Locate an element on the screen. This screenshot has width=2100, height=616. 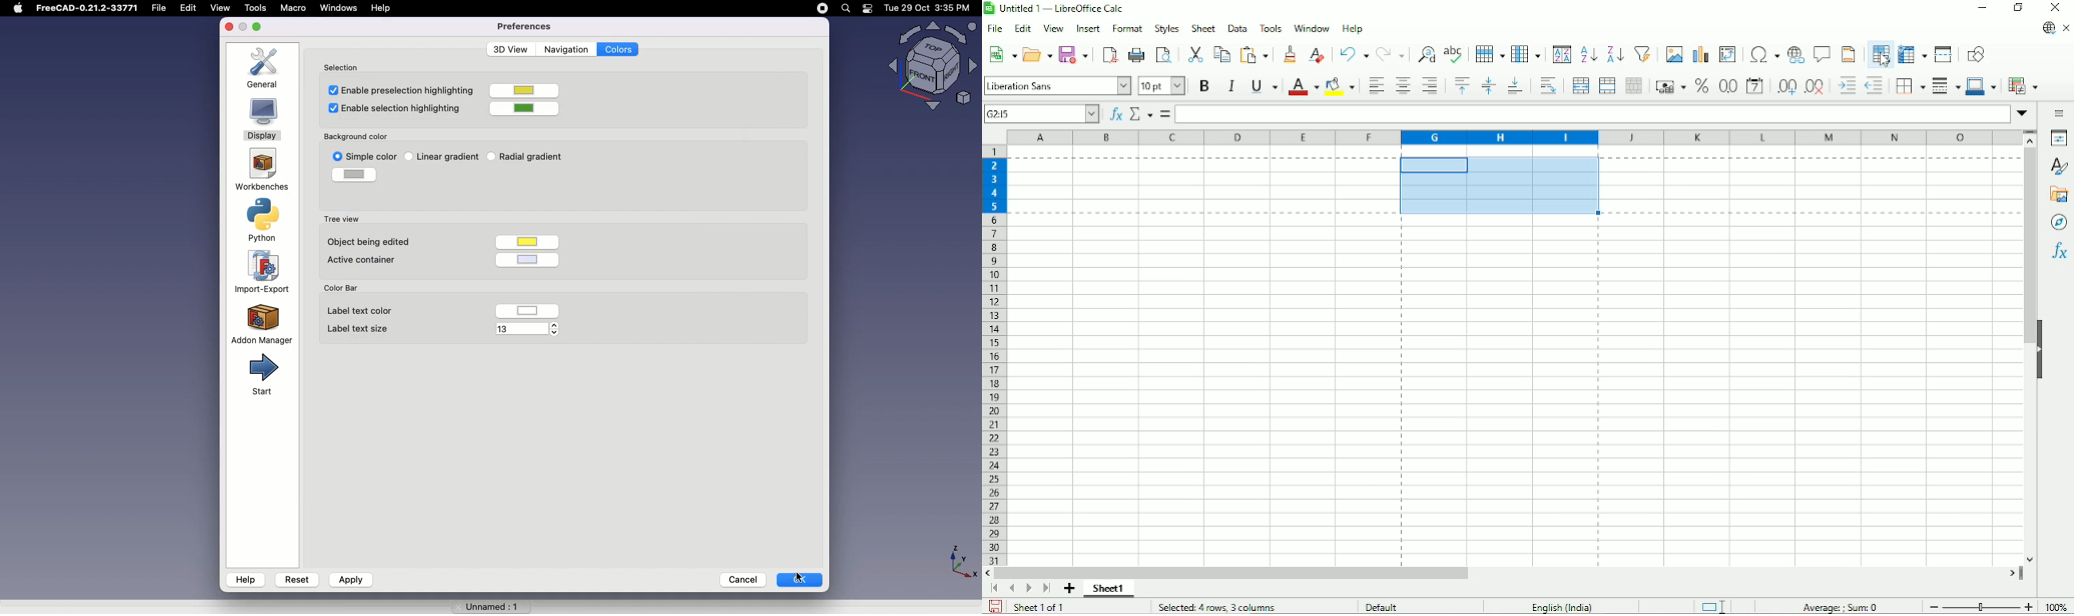
Format as percent is located at coordinates (1701, 86).